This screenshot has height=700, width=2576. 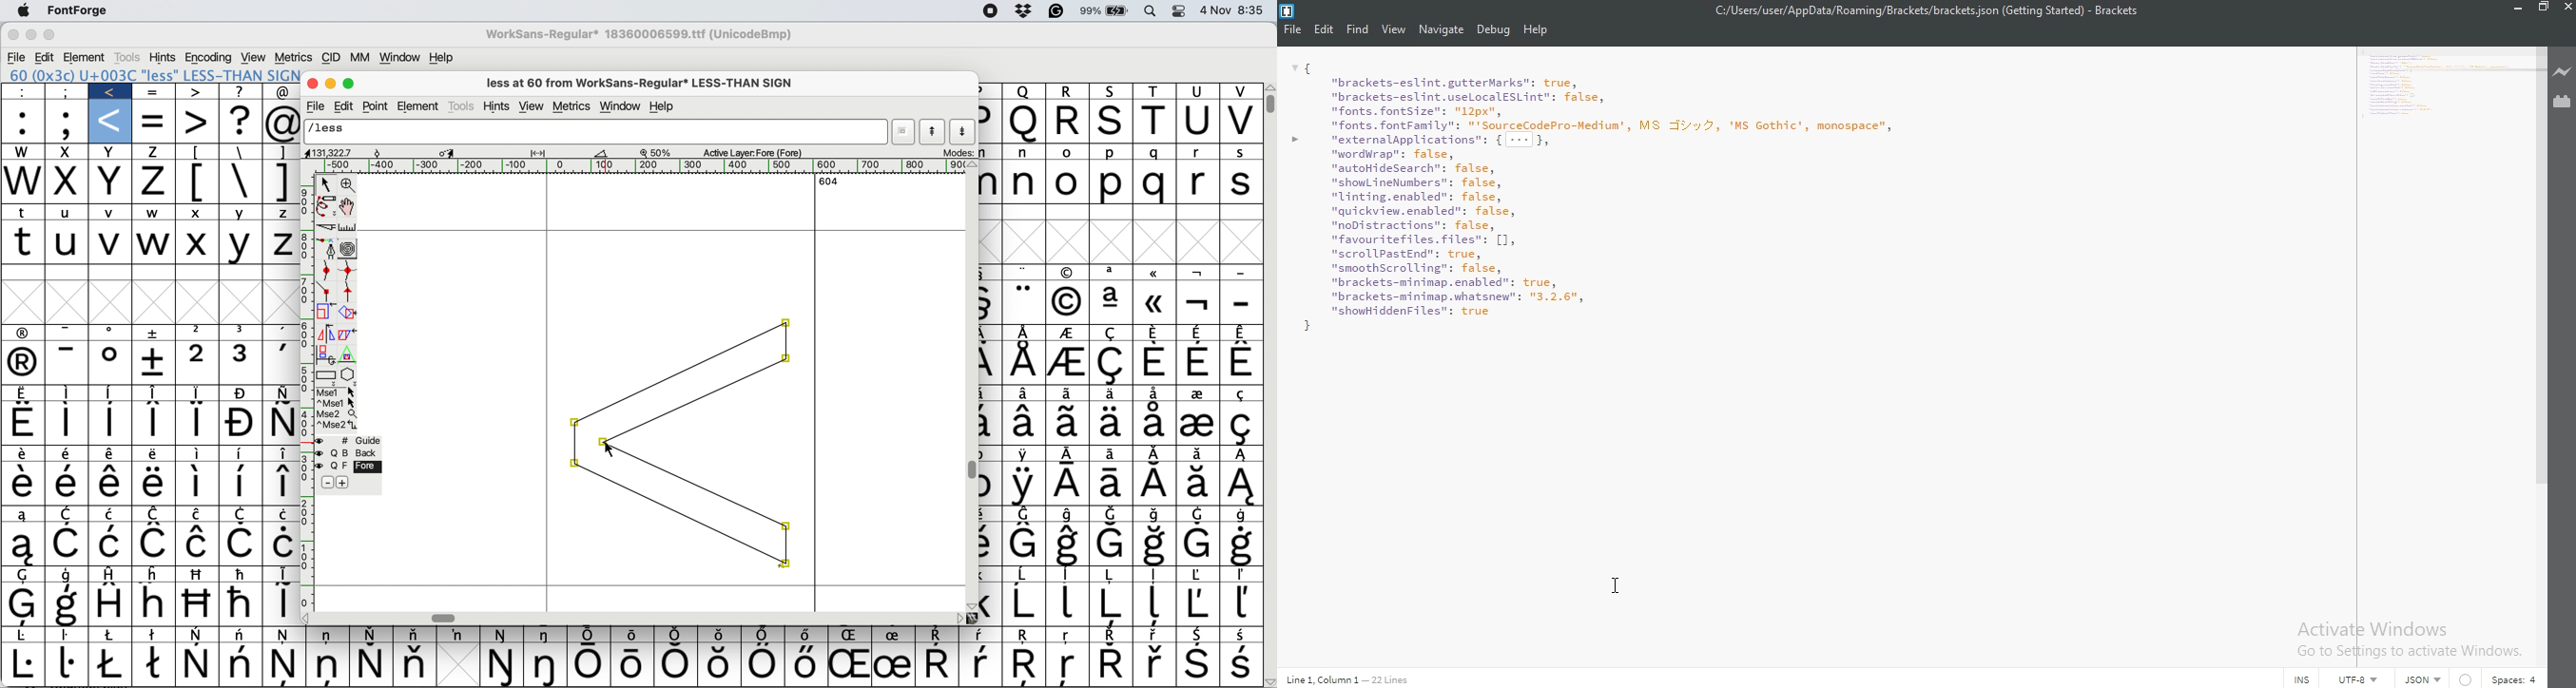 What do you see at coordinates (504, 635) in the screenshot?
I see `Symbol` at bounding box center [504, 635].